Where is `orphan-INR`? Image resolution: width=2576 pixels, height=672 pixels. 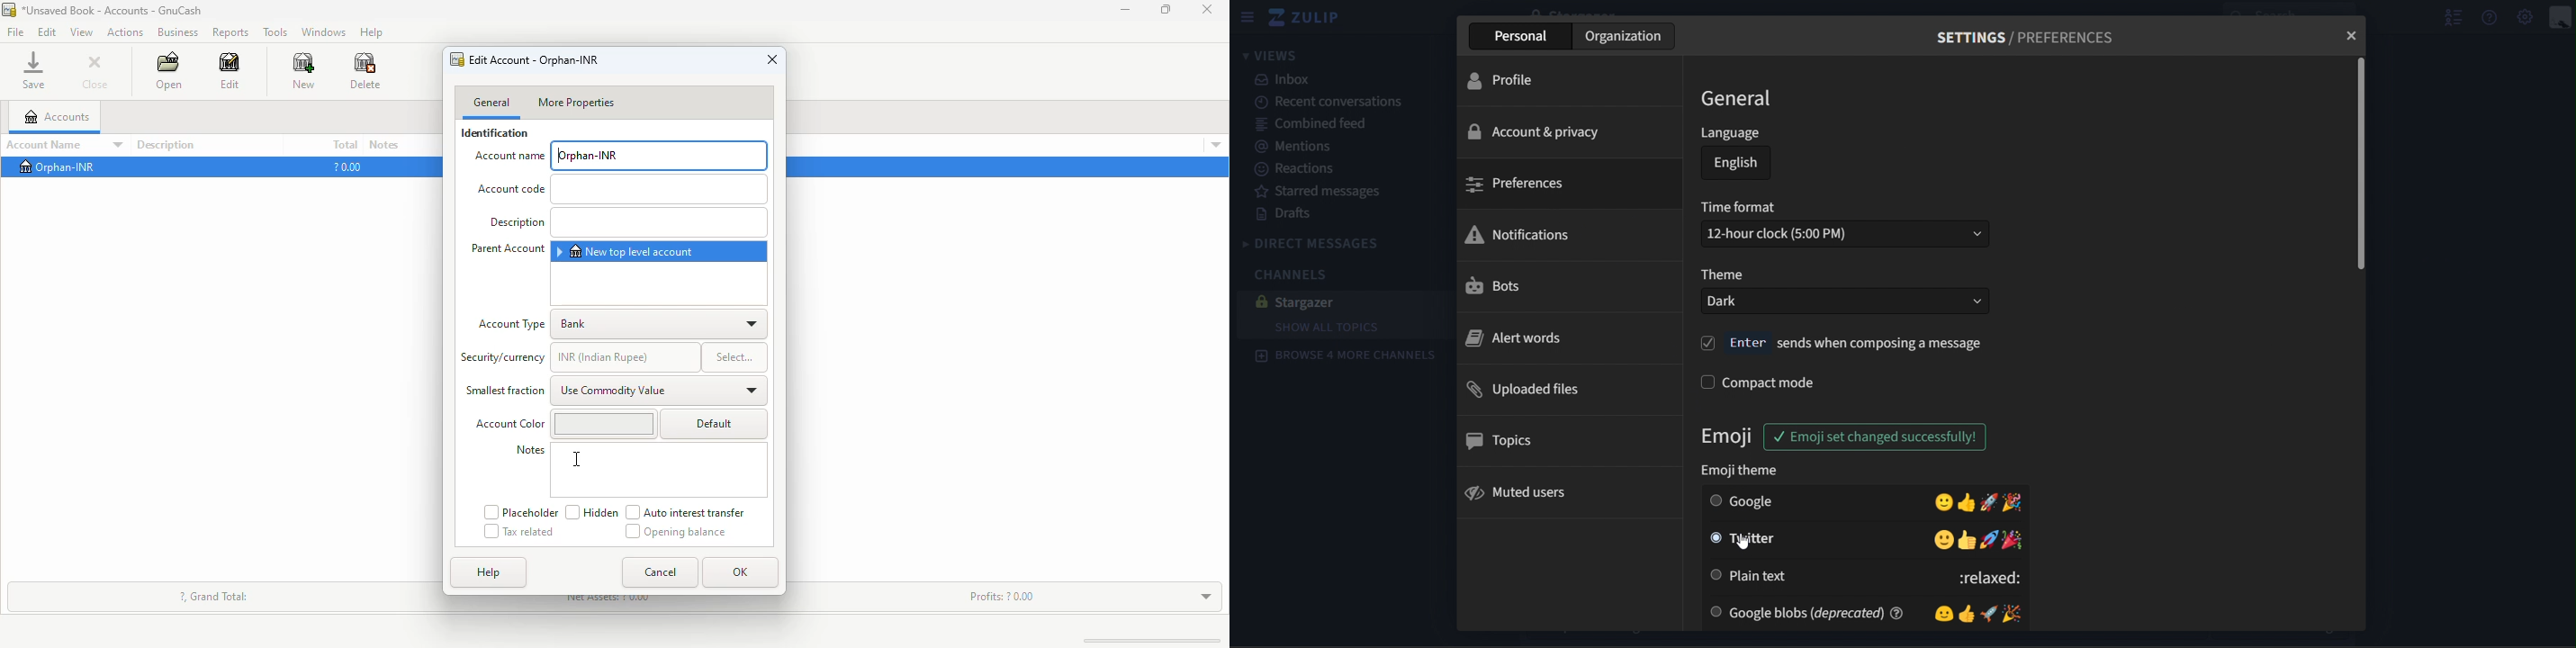
orphan-INR is located at coordinates (659, 156).